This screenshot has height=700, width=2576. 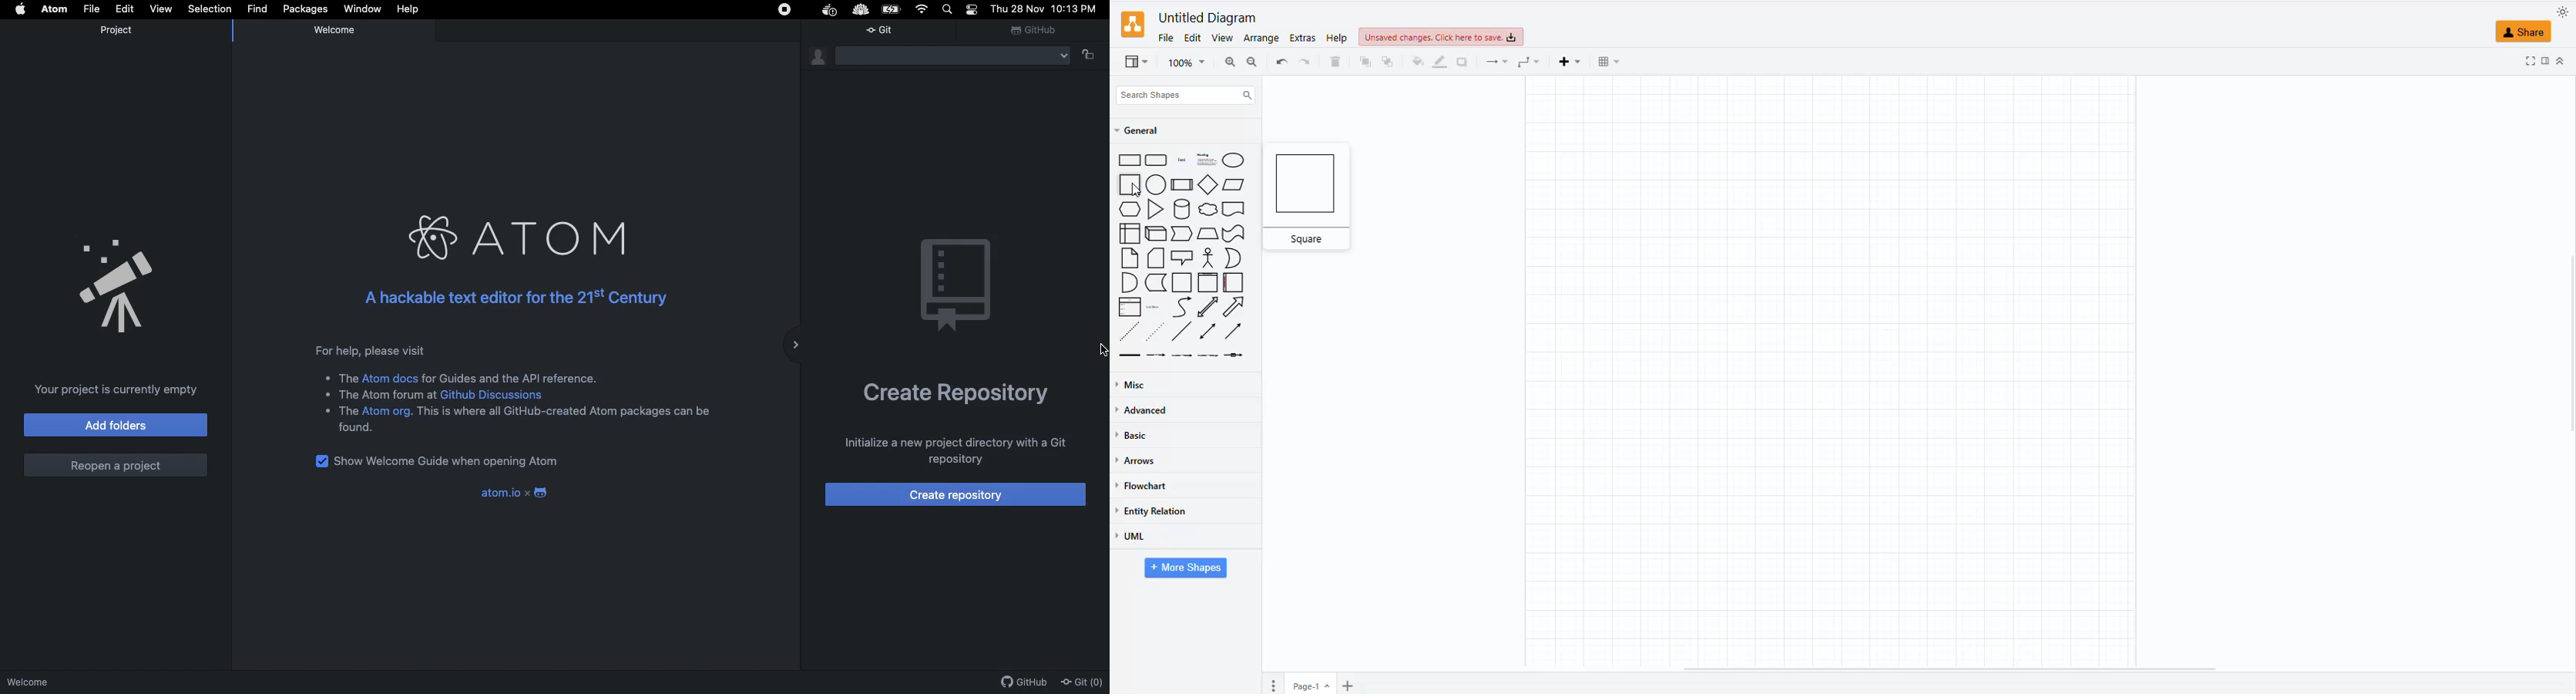 What do you see at coordinates (1131, 355) in the screenshot?
I see `link` at bounding box center [1131, 355].